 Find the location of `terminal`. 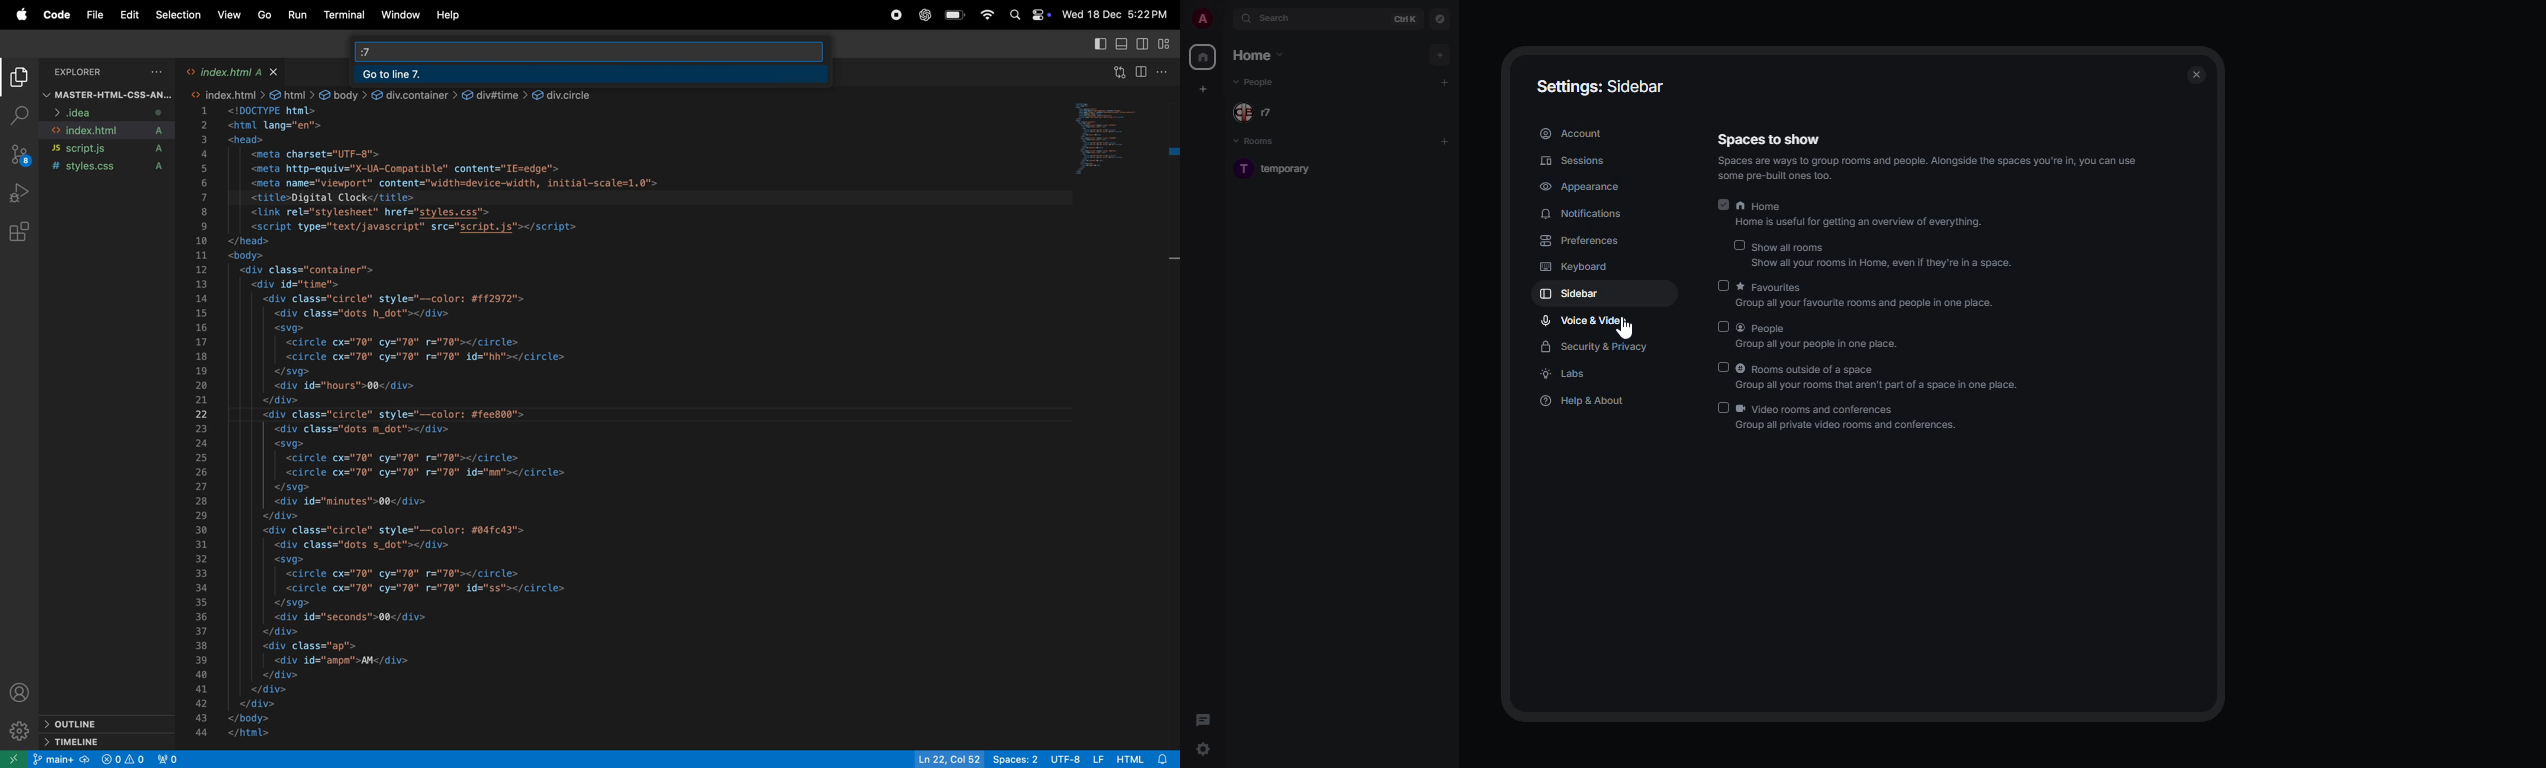

terminal is located at coordinates (343, 16).